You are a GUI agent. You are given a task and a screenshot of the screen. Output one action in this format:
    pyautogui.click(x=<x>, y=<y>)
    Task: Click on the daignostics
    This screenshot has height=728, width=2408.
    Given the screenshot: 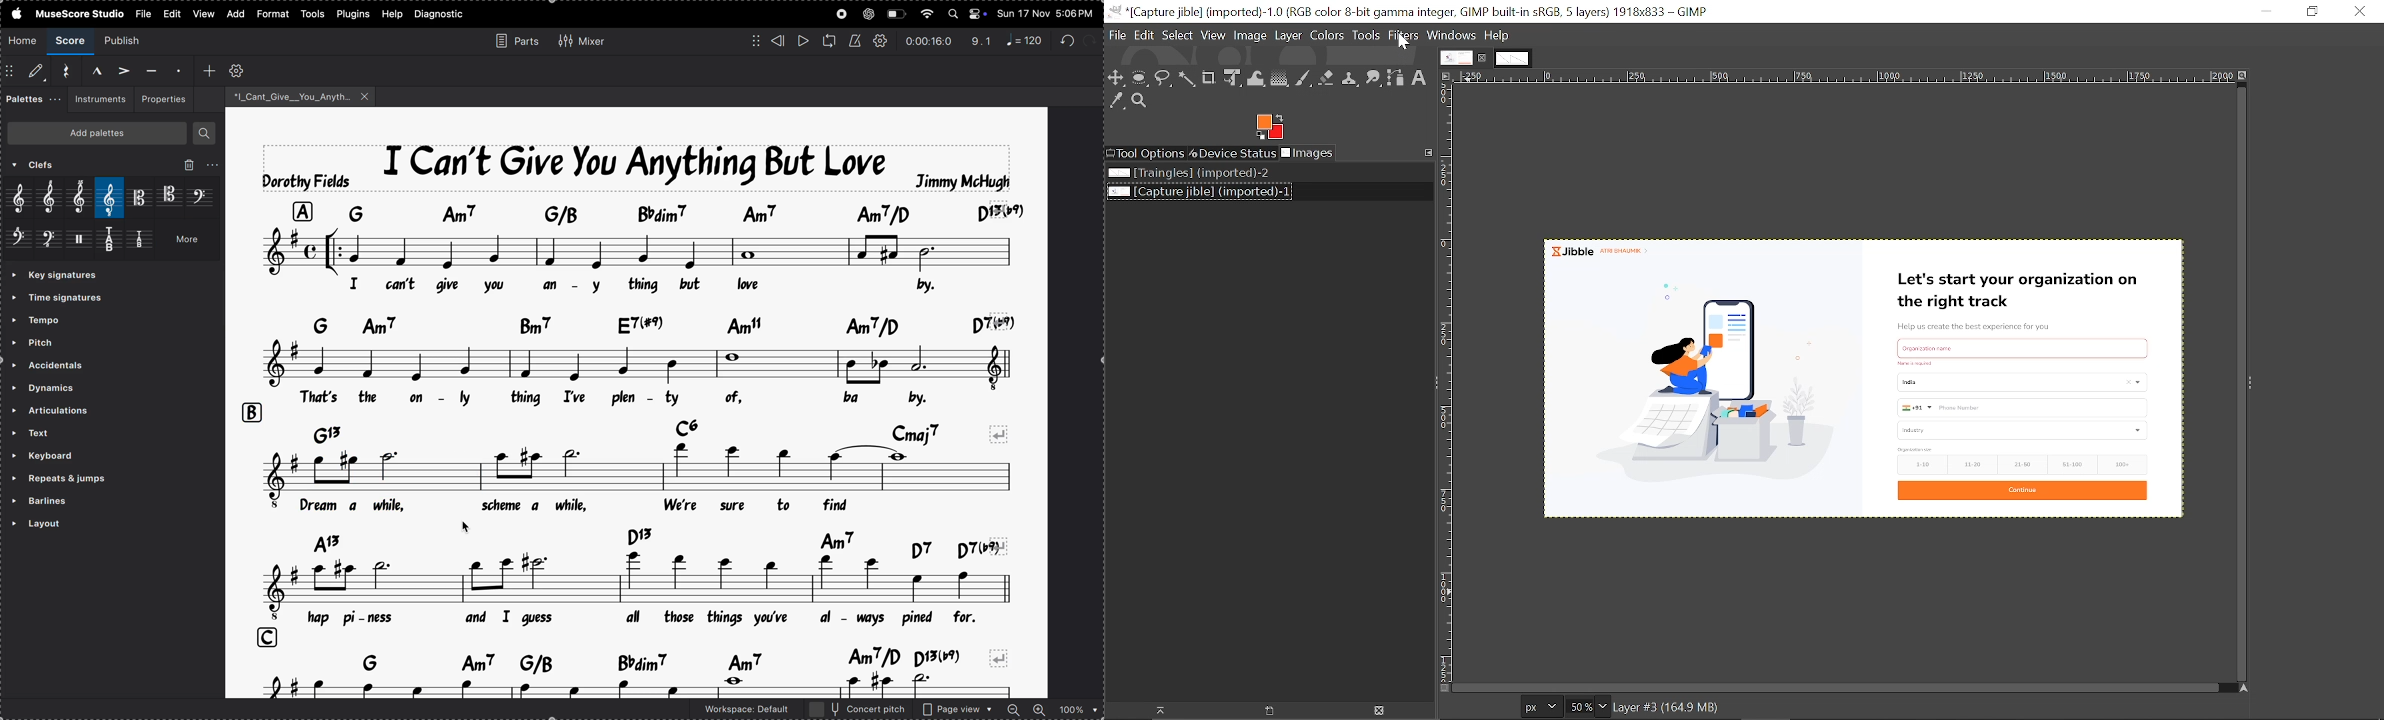 What is the action you would take?
    pyautogui.click(x=442, y=14)
    